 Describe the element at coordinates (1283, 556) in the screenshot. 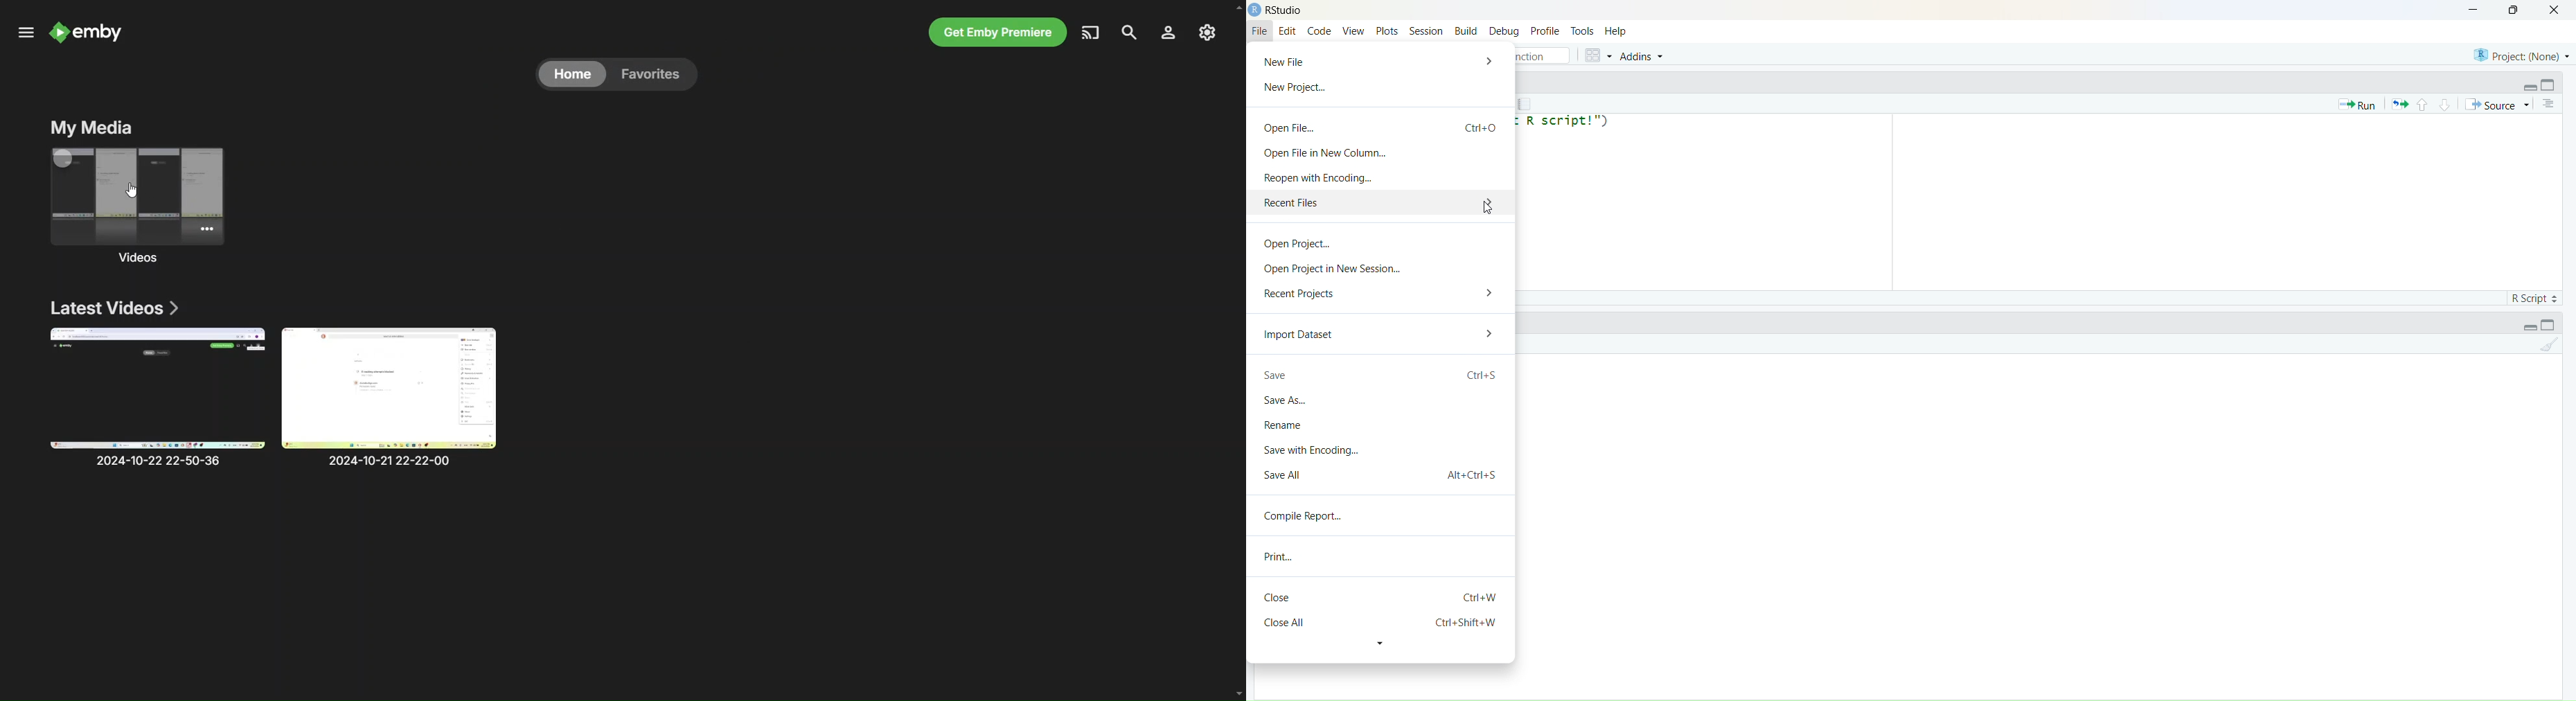

I see `Print...` at that location.